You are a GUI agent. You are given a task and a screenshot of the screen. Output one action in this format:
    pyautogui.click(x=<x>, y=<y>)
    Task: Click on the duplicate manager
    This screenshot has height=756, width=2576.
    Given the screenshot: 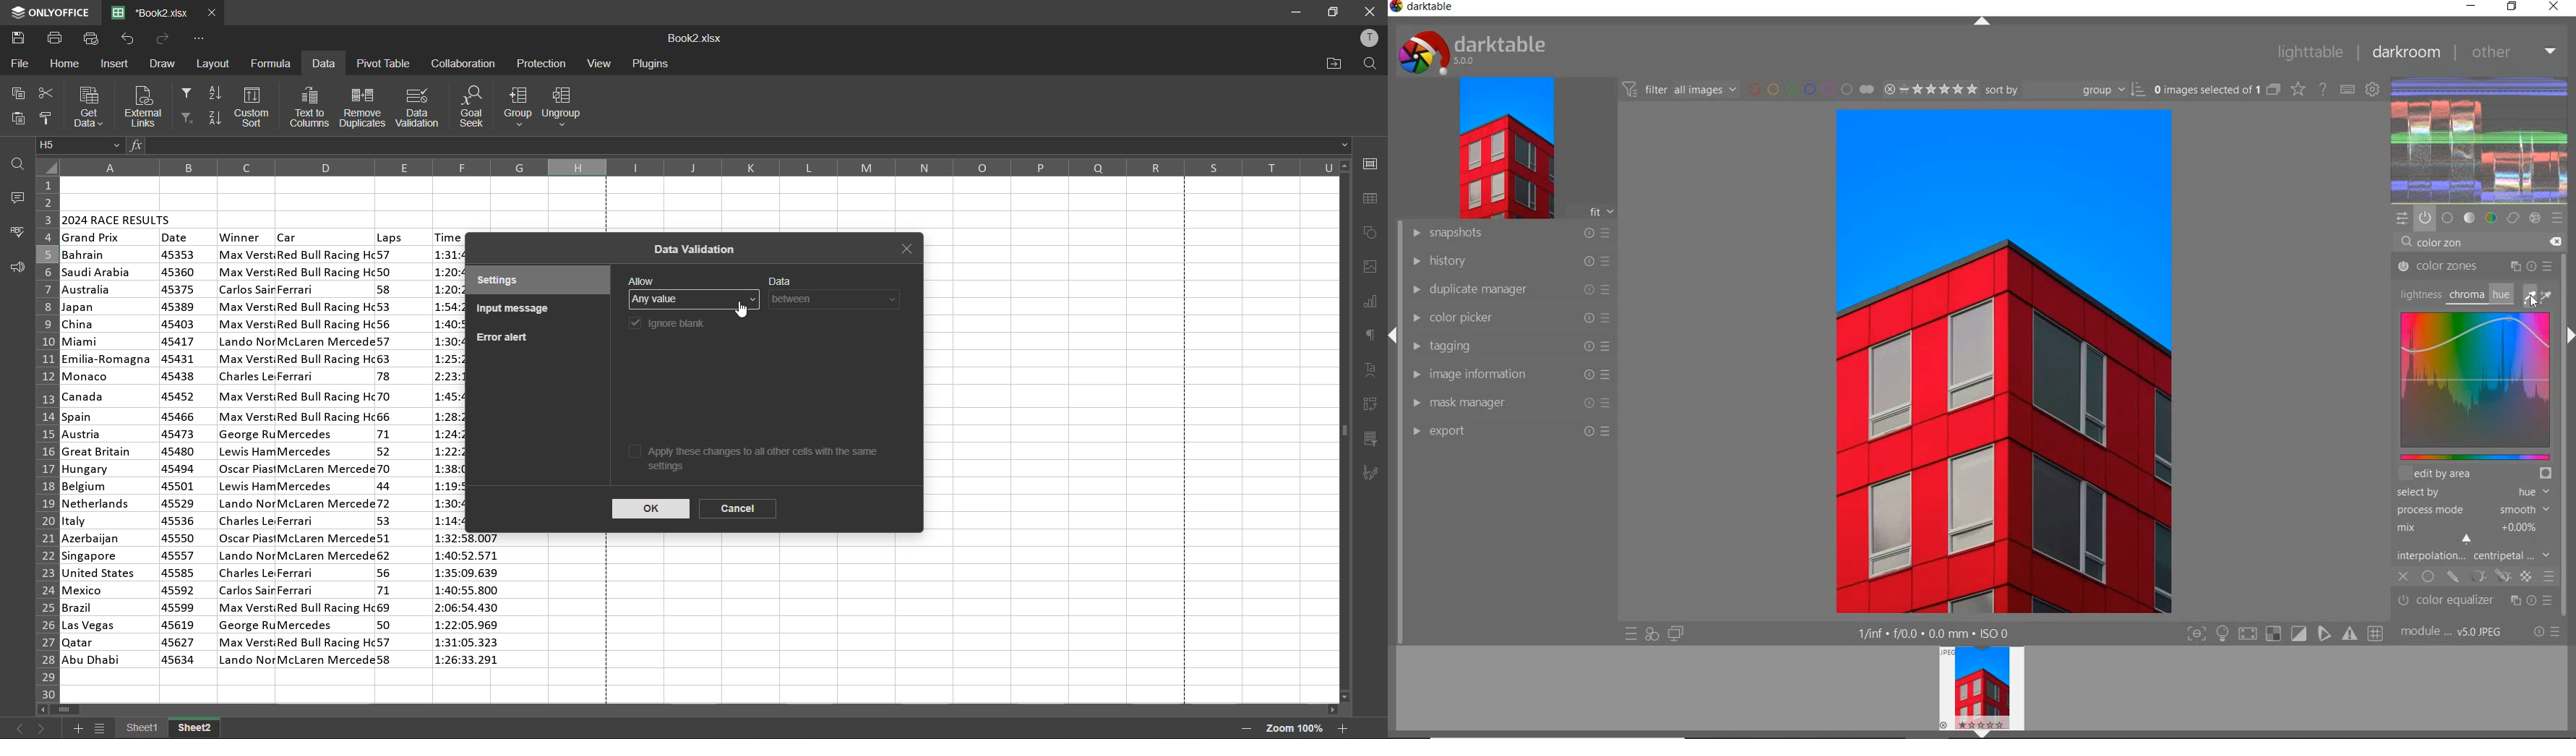 What is the action you would take?
    pyautogui.click(x=1507, y=291)
    